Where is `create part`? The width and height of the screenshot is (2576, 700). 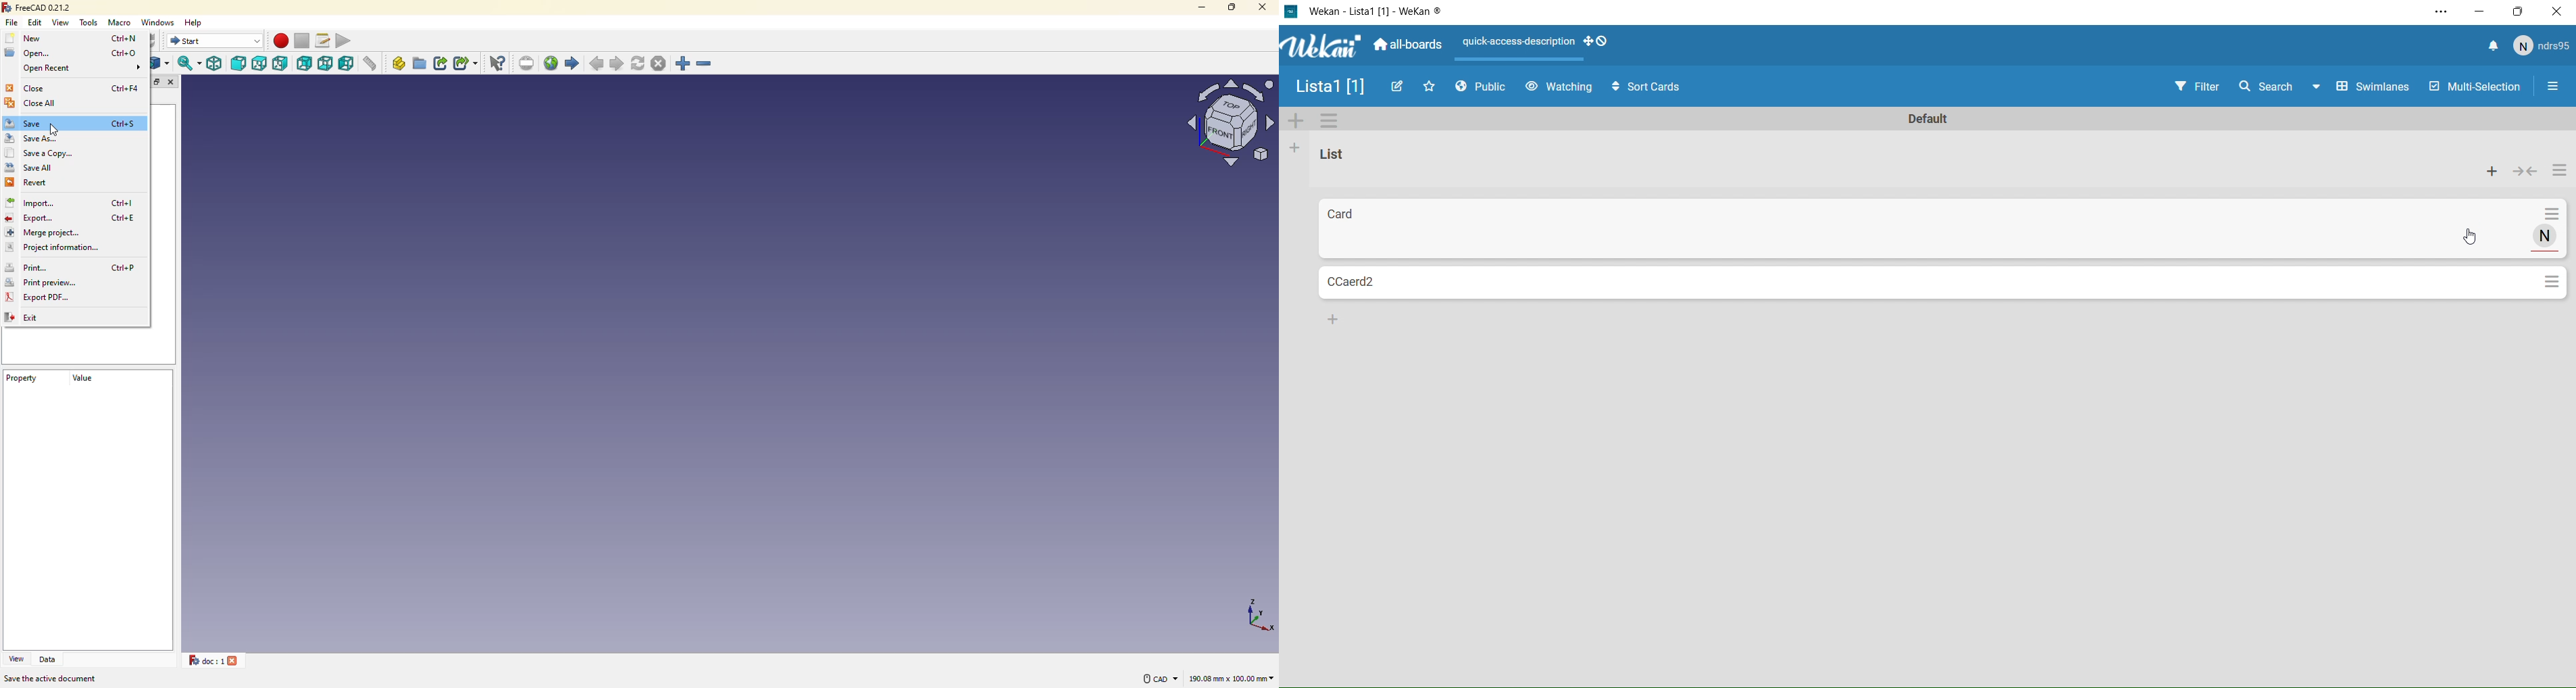
create part is located at coordinates (399, 63).